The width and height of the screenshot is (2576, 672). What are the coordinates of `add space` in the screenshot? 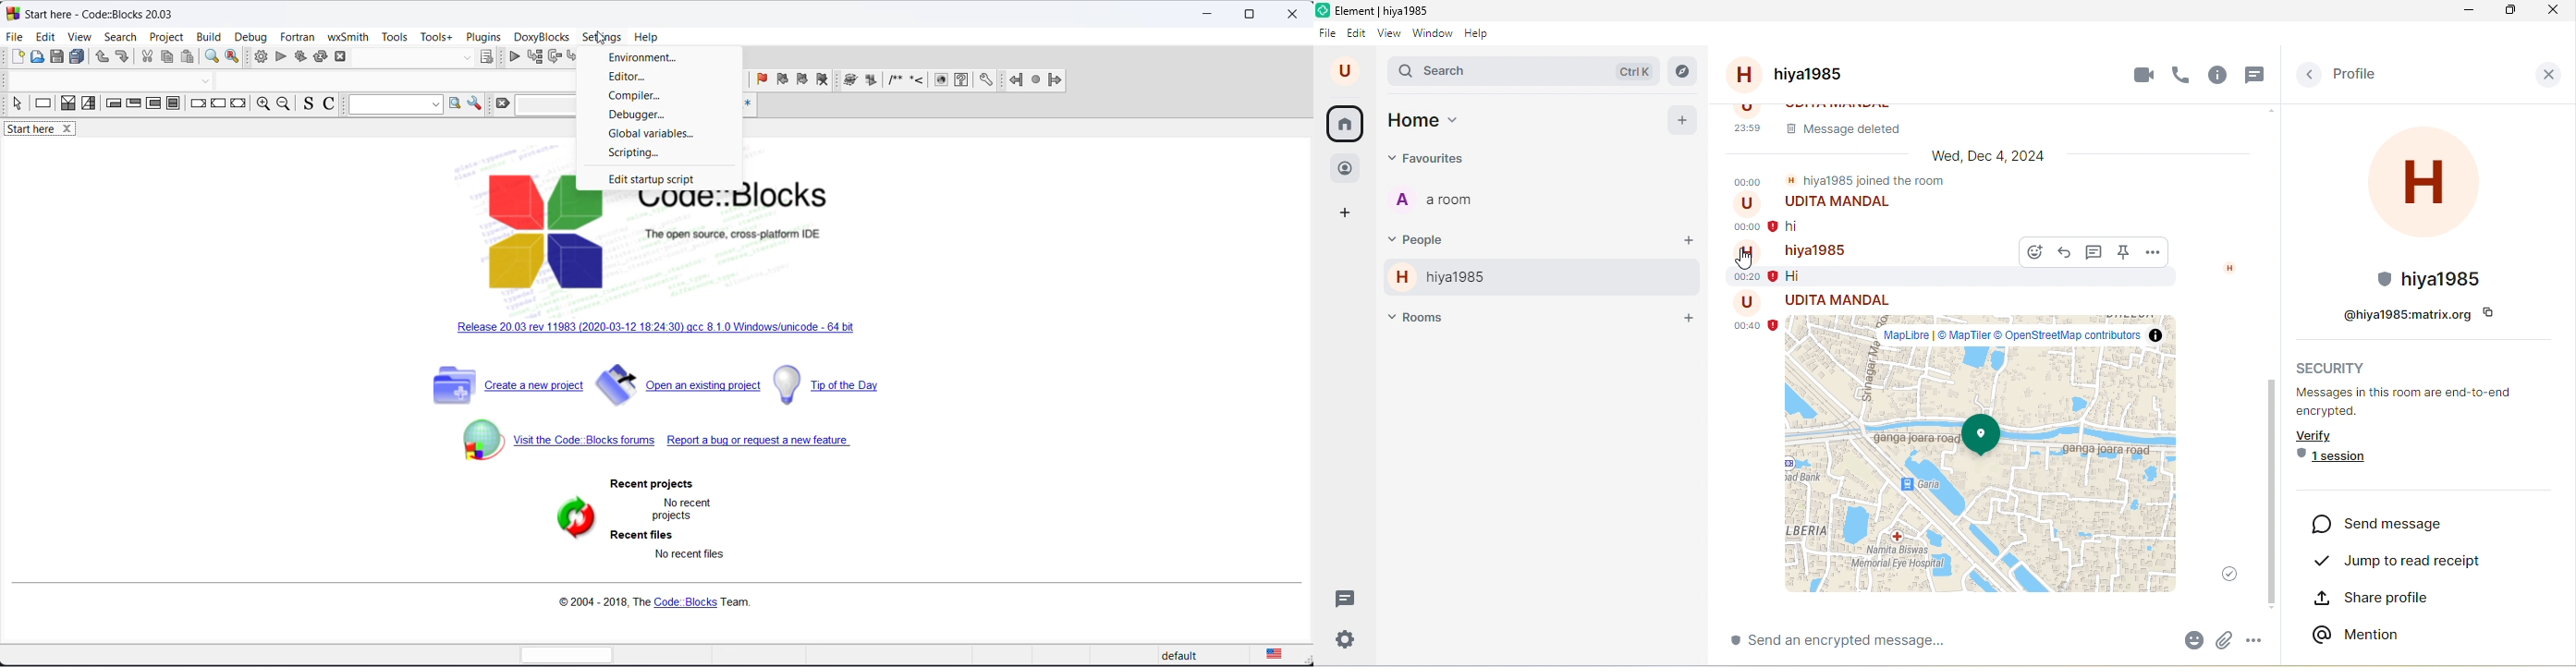 It's located at (1347, 212).